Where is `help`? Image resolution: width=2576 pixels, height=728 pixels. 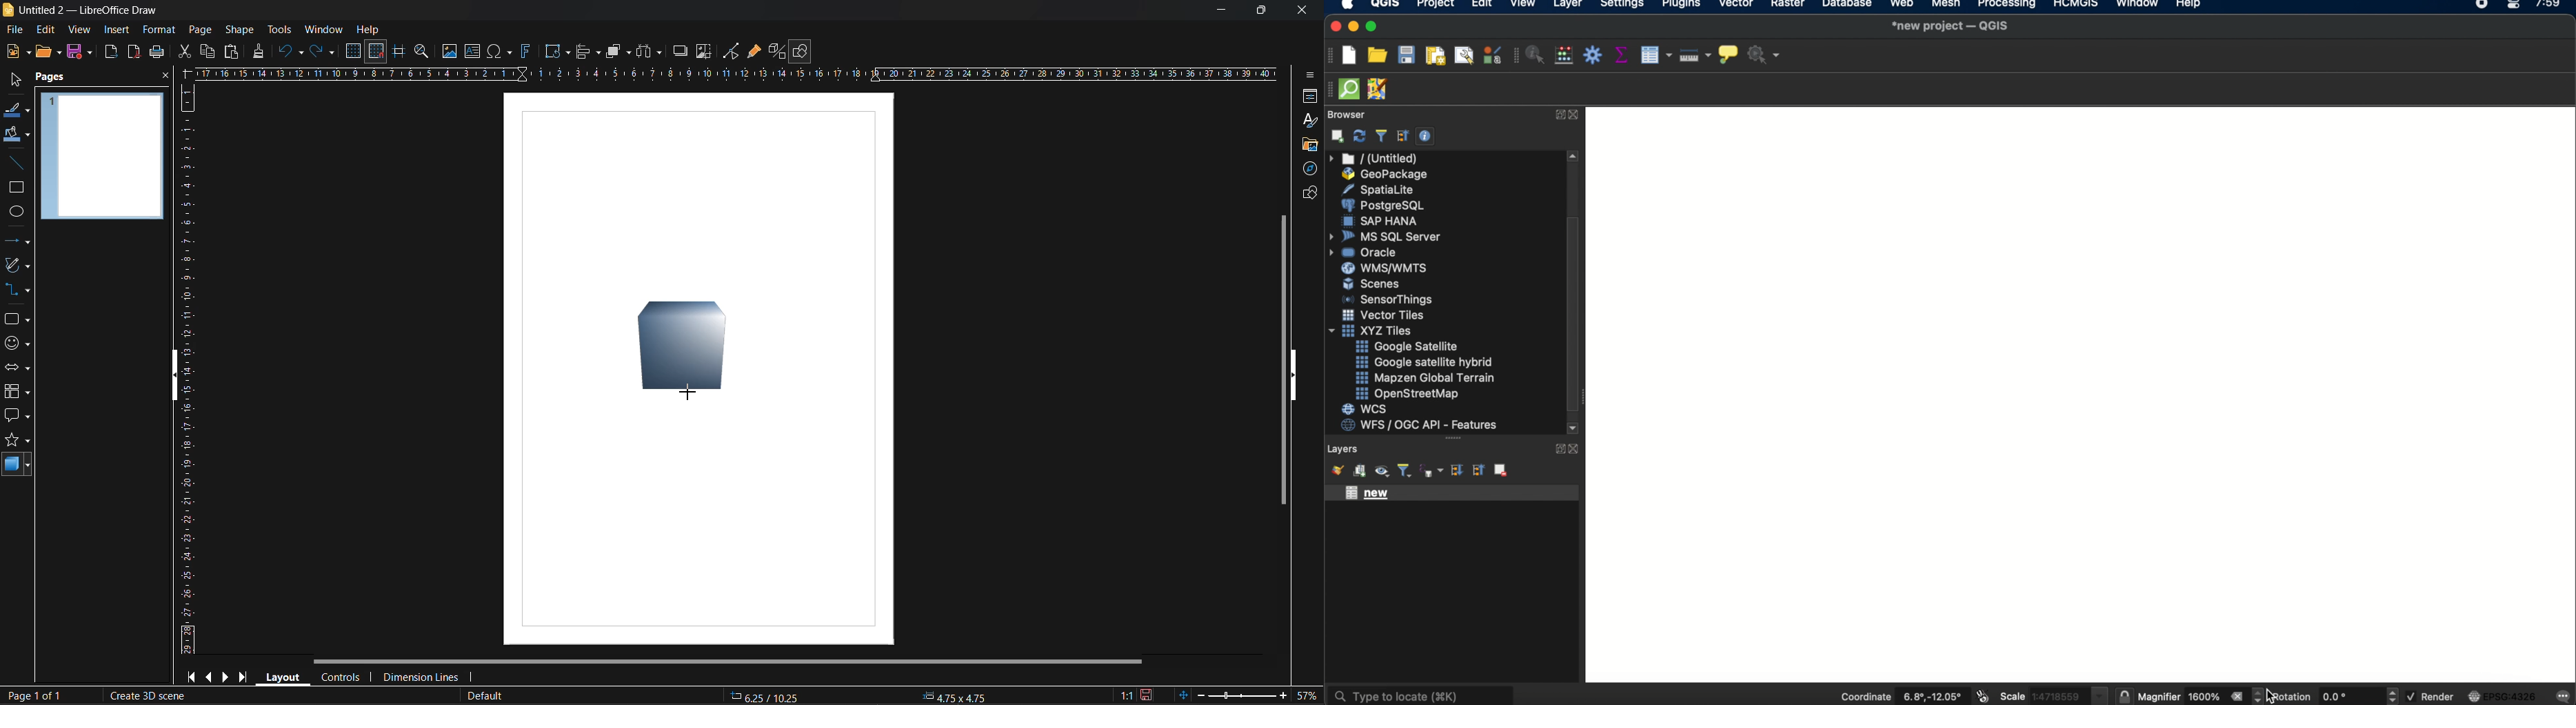
help is located at coordinates (369, 30).